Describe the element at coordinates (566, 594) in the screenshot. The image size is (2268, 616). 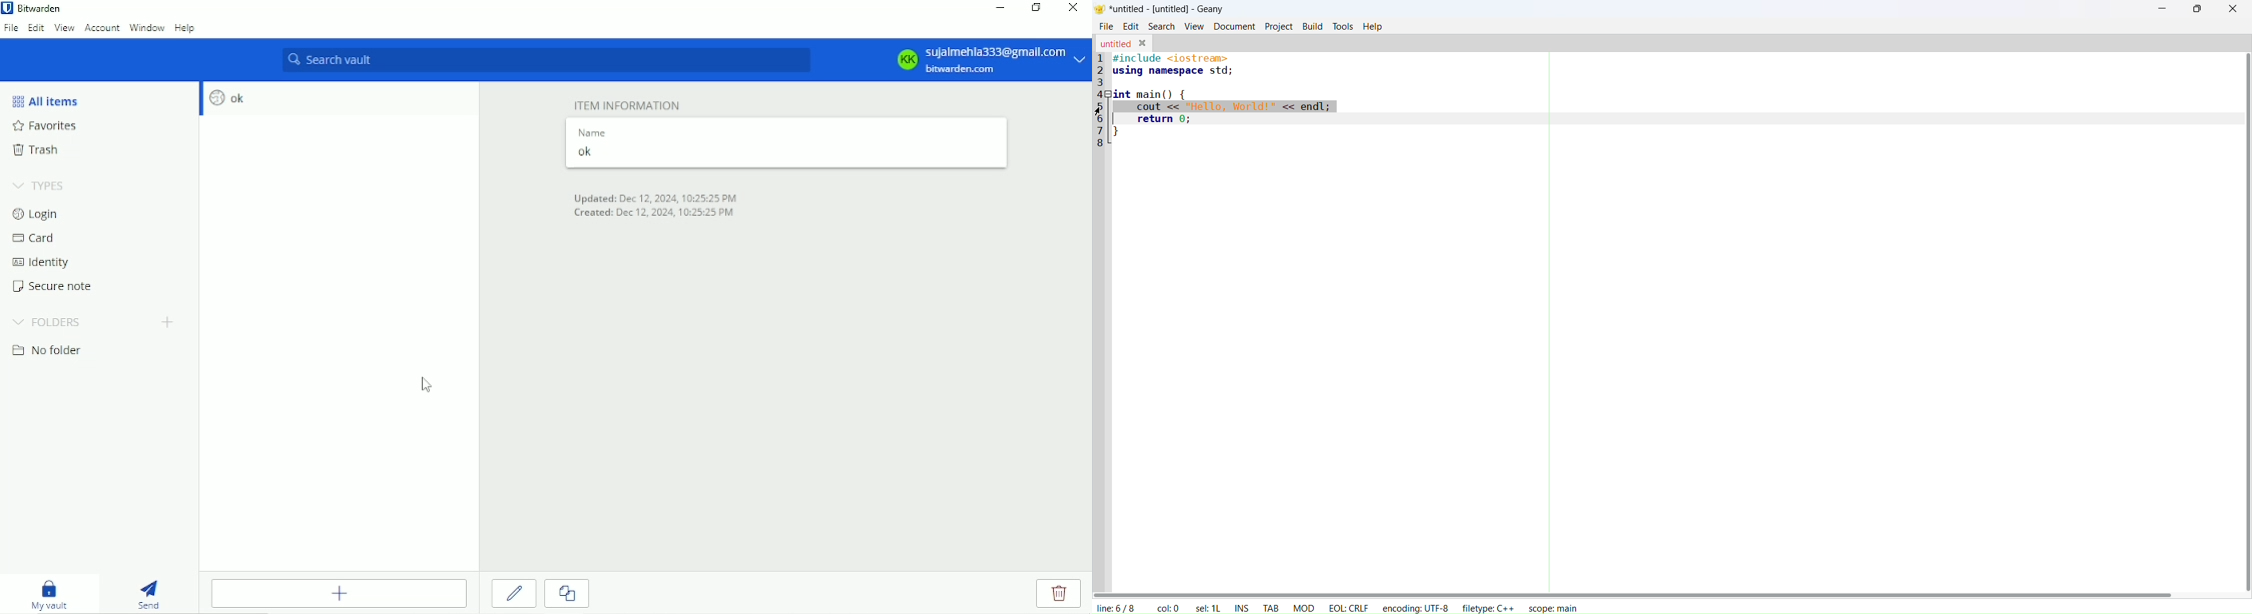
I see `Clone` at that location.